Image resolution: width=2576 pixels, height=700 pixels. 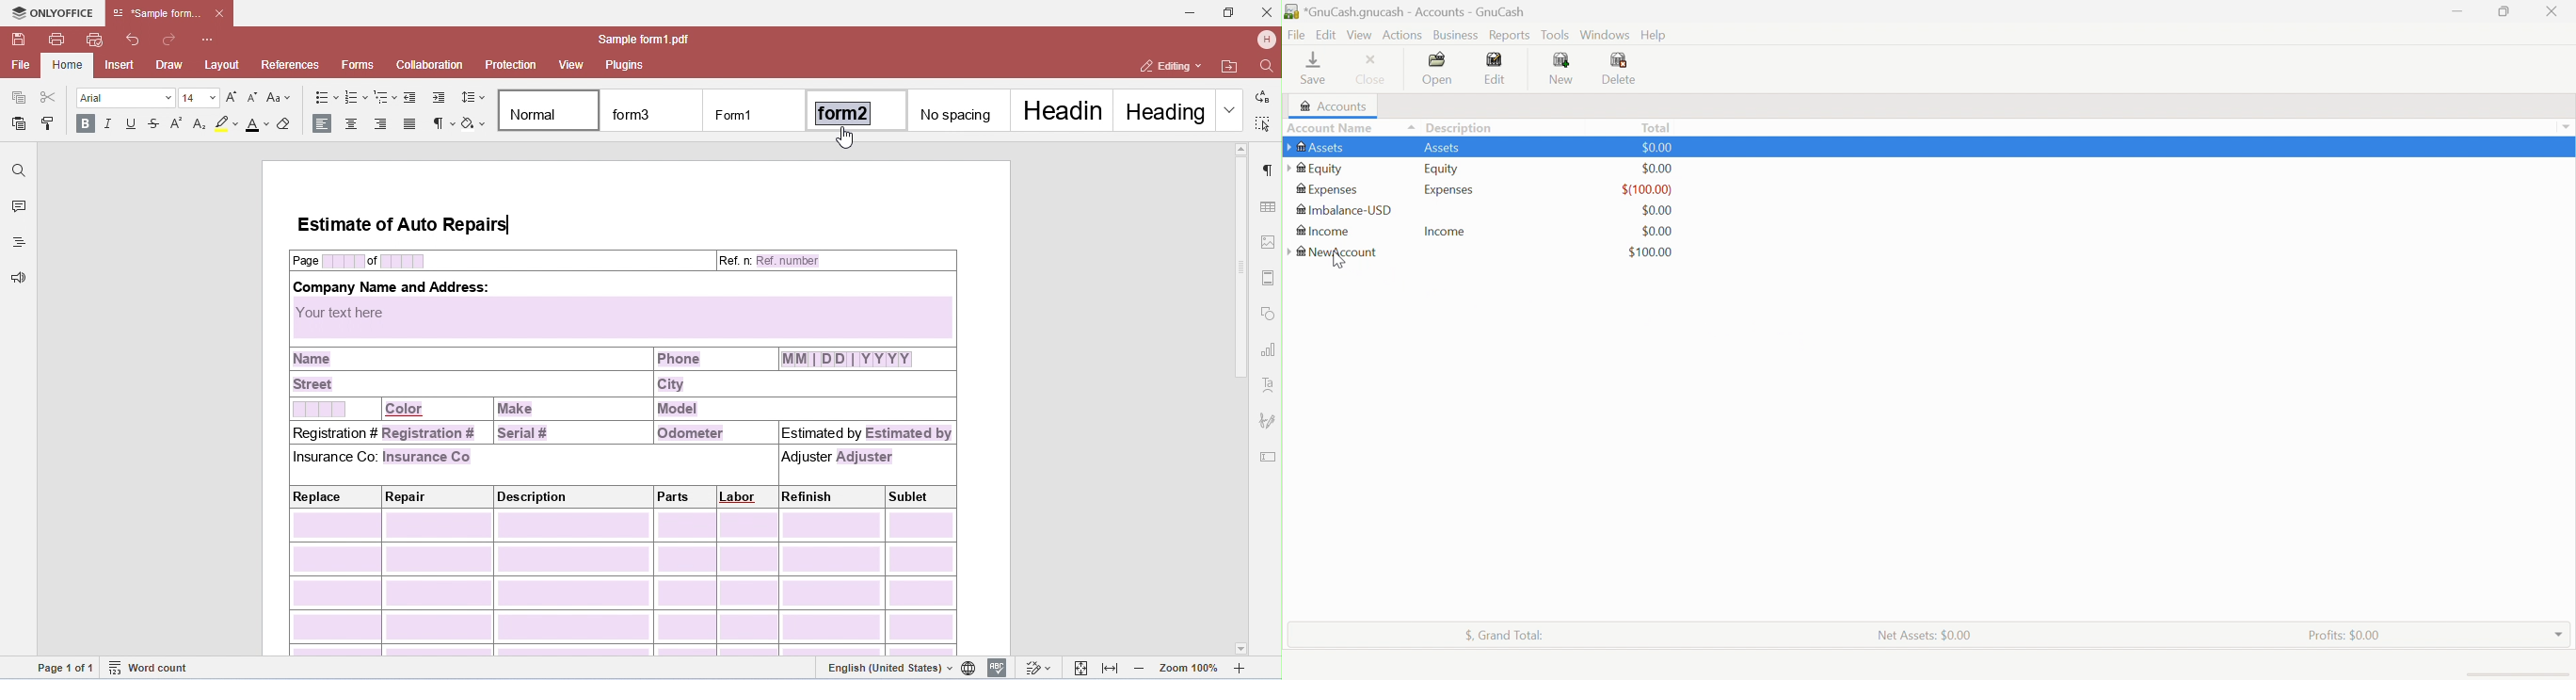 What do you see at coordinates (1451, 190) in the screenshot?
I see `Expenses` at bounding box center [1451, 190].